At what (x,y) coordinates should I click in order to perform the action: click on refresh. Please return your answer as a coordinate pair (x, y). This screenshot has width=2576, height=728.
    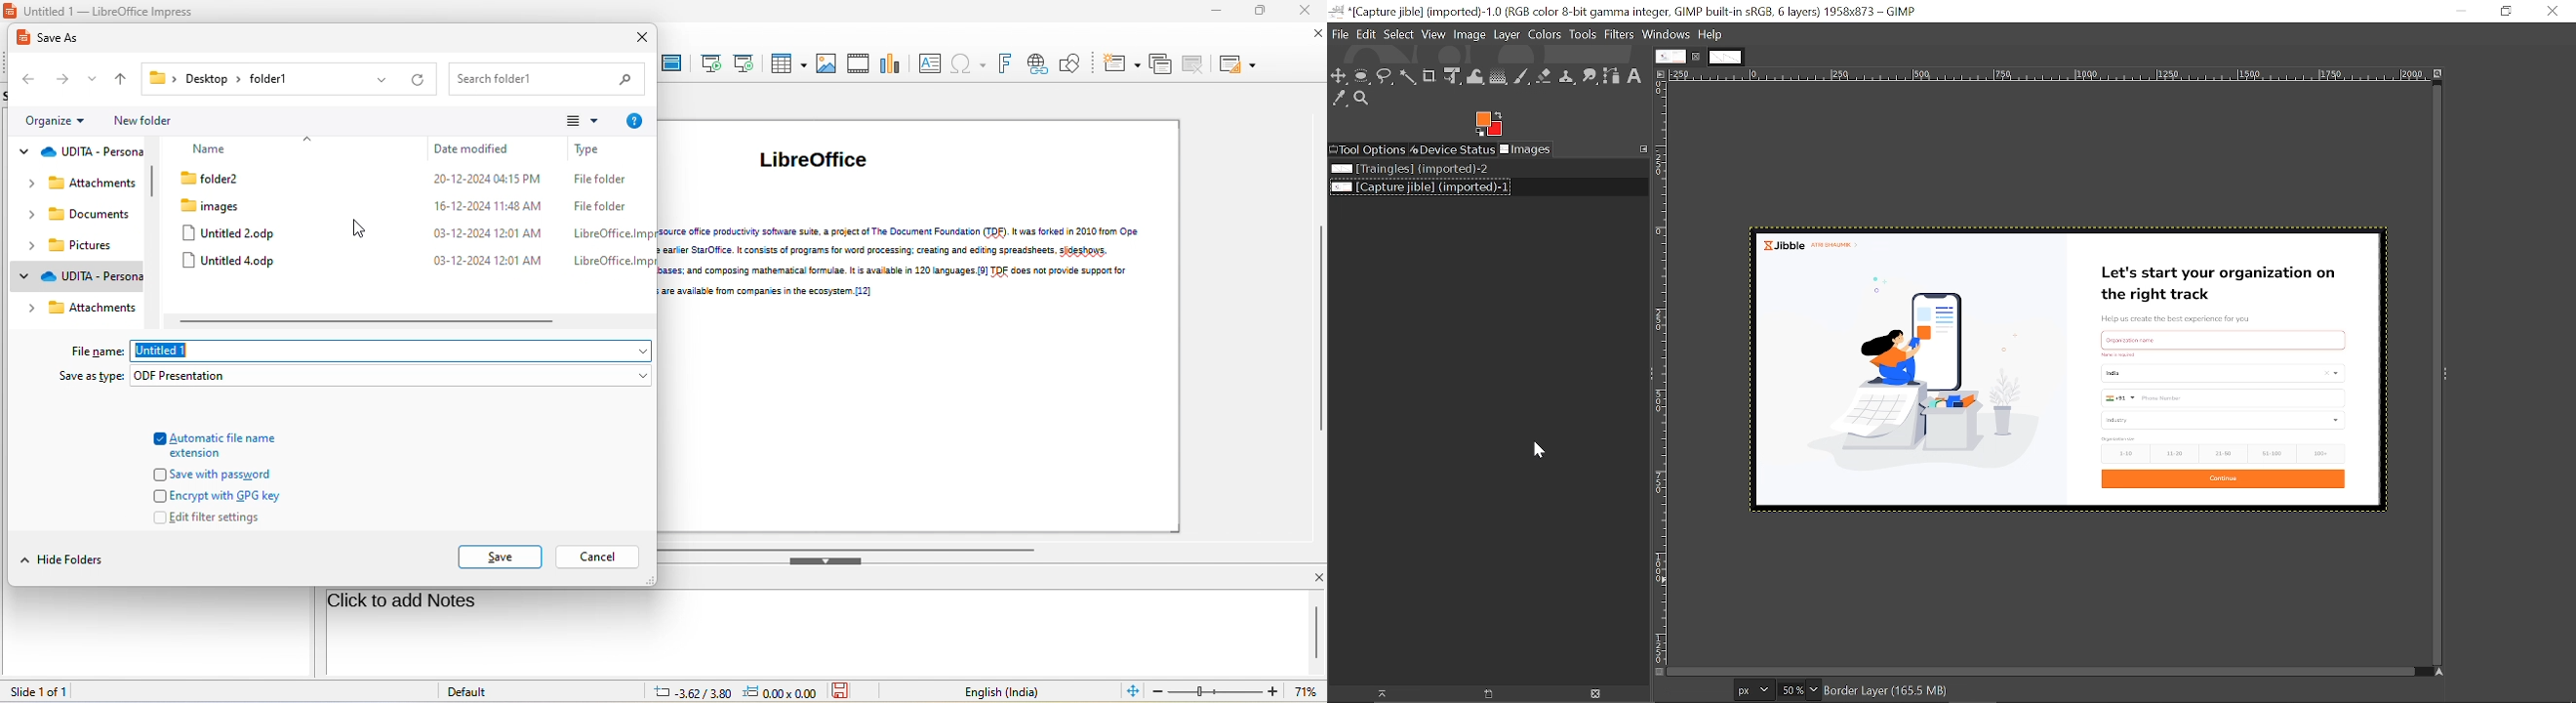
    Looking at the image, I should click on (416, 81).